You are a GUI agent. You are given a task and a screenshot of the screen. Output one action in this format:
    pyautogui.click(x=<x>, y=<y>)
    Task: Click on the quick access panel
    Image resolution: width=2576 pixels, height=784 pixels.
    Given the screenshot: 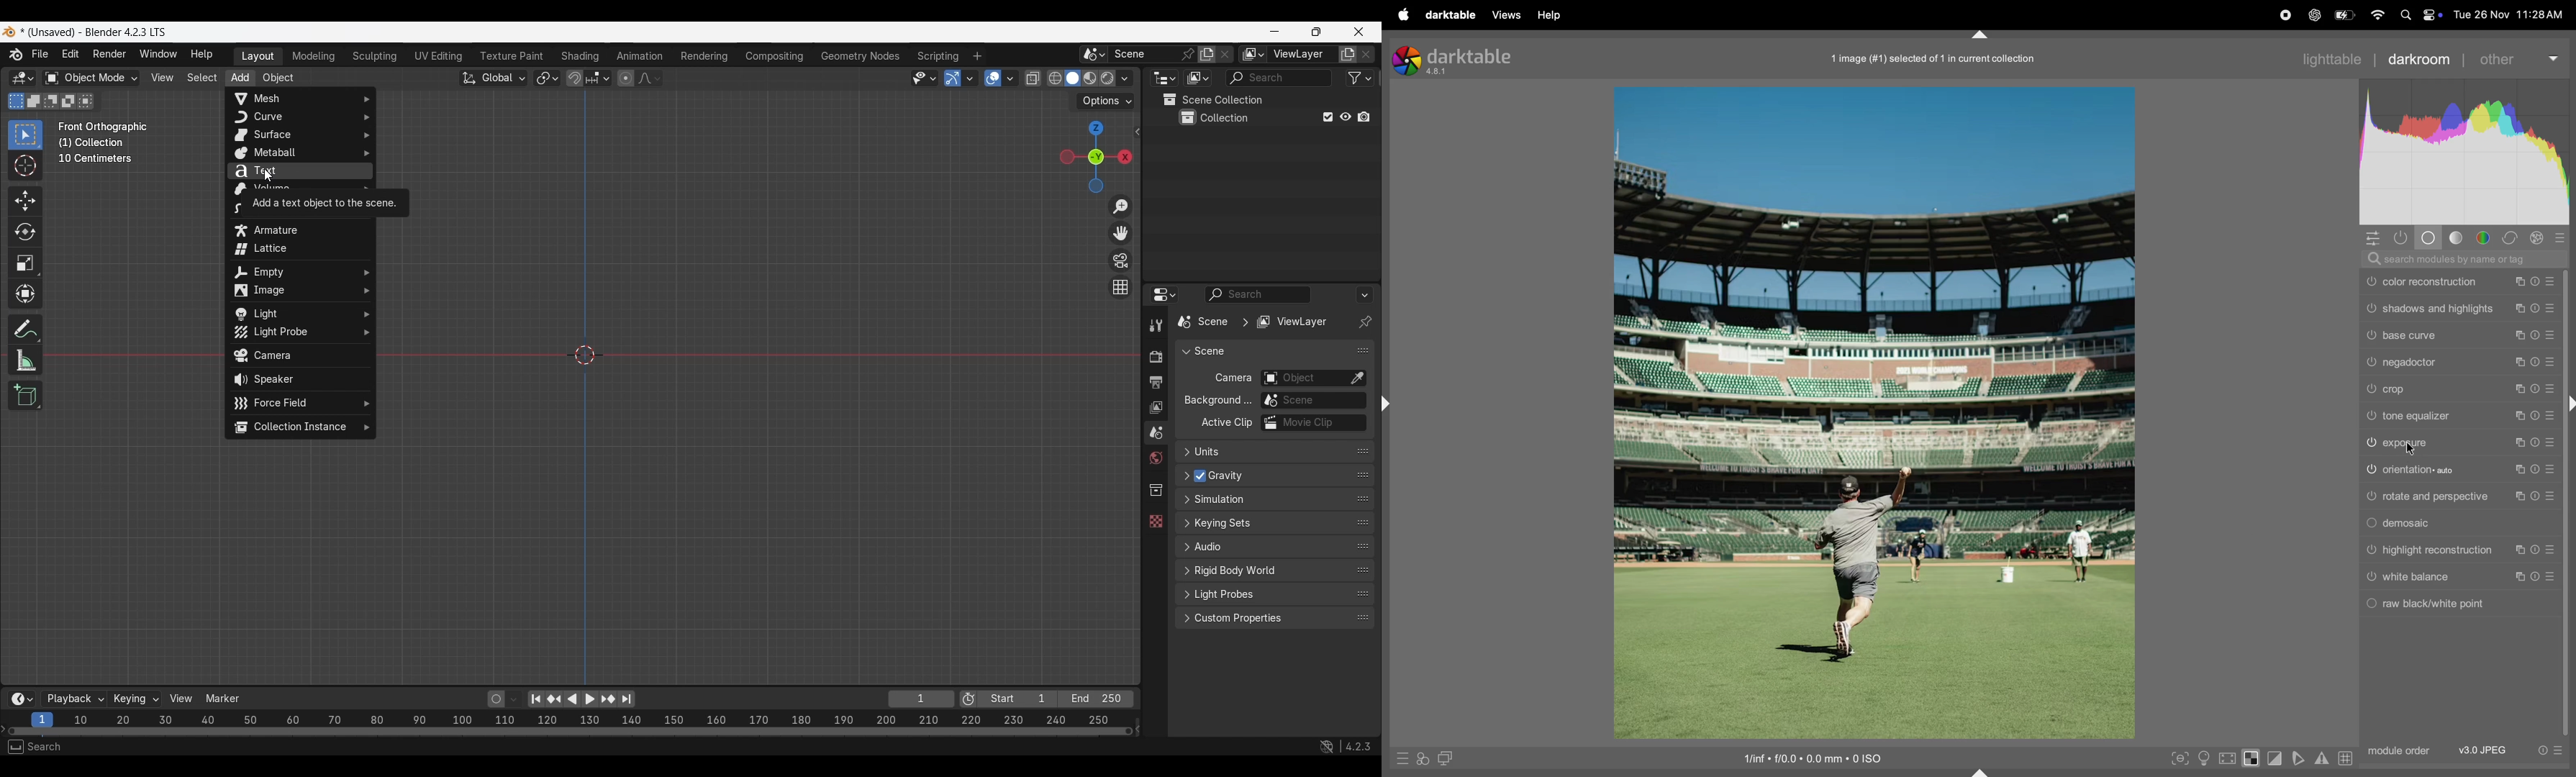 What is the action you would take?
    pyautogui.click(x=2373, y=238)
    